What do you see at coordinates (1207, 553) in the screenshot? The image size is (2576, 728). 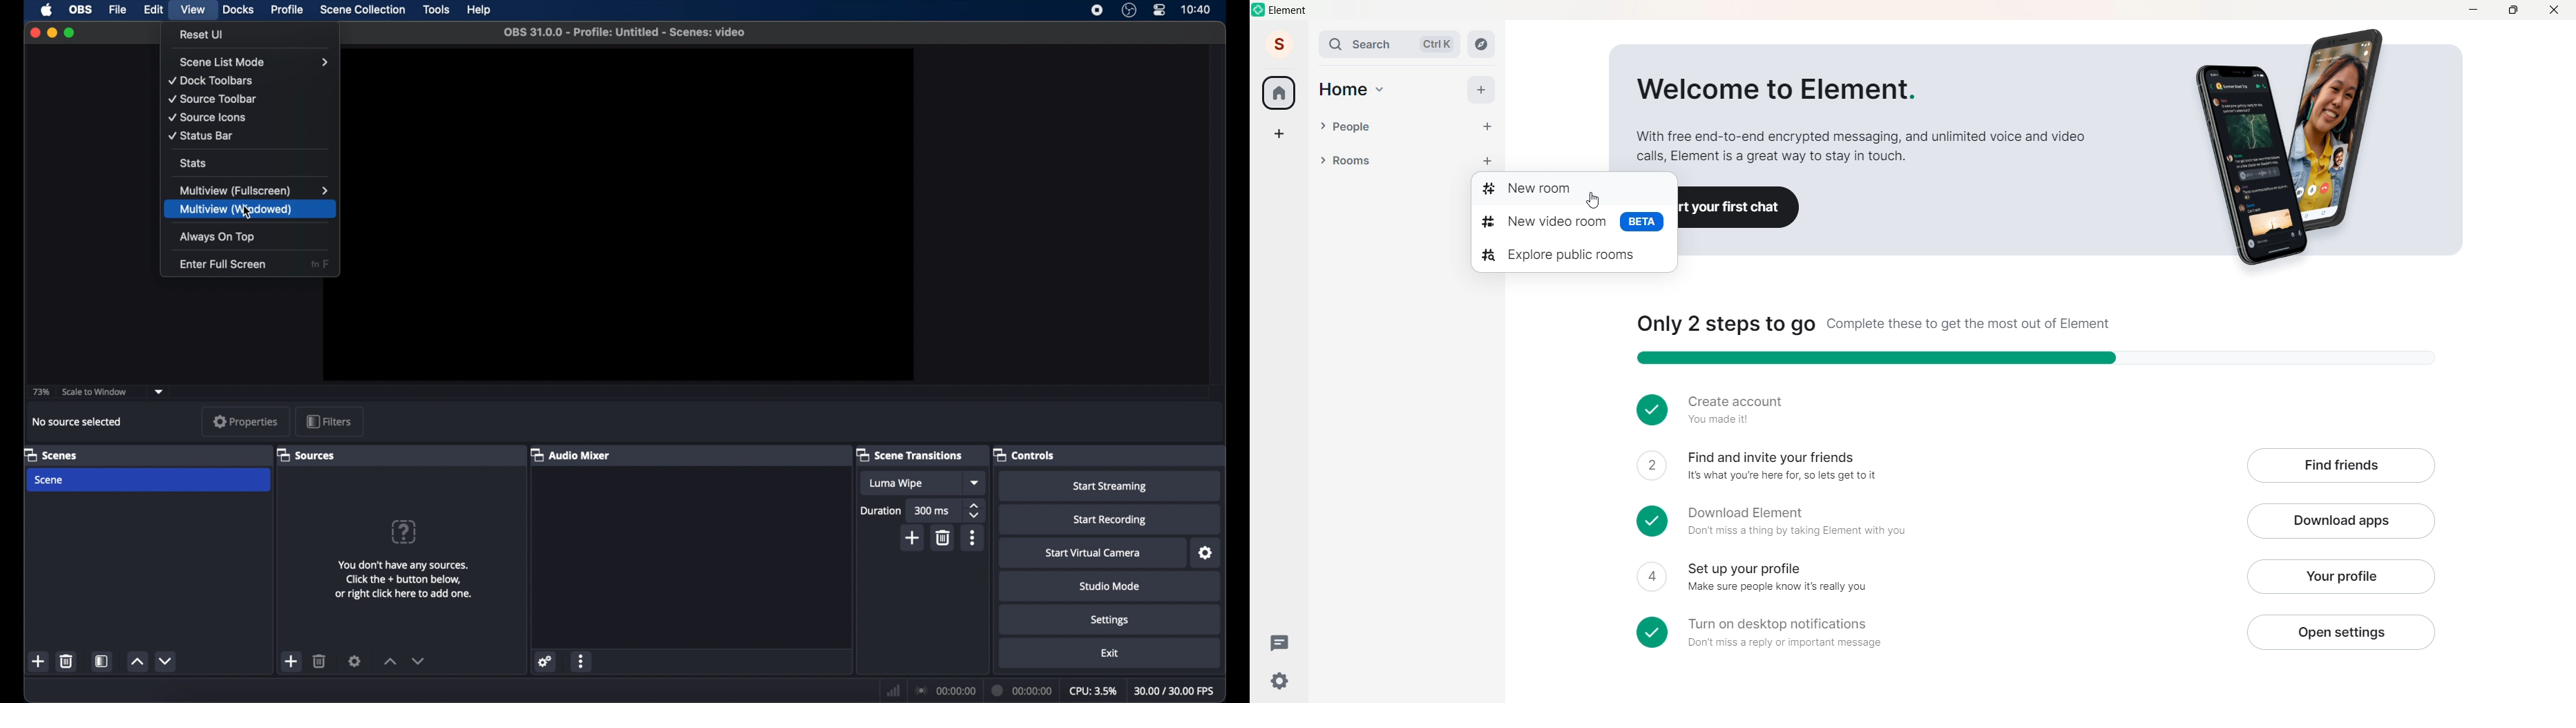 I see `settings` at bounding box center [1207, 553].